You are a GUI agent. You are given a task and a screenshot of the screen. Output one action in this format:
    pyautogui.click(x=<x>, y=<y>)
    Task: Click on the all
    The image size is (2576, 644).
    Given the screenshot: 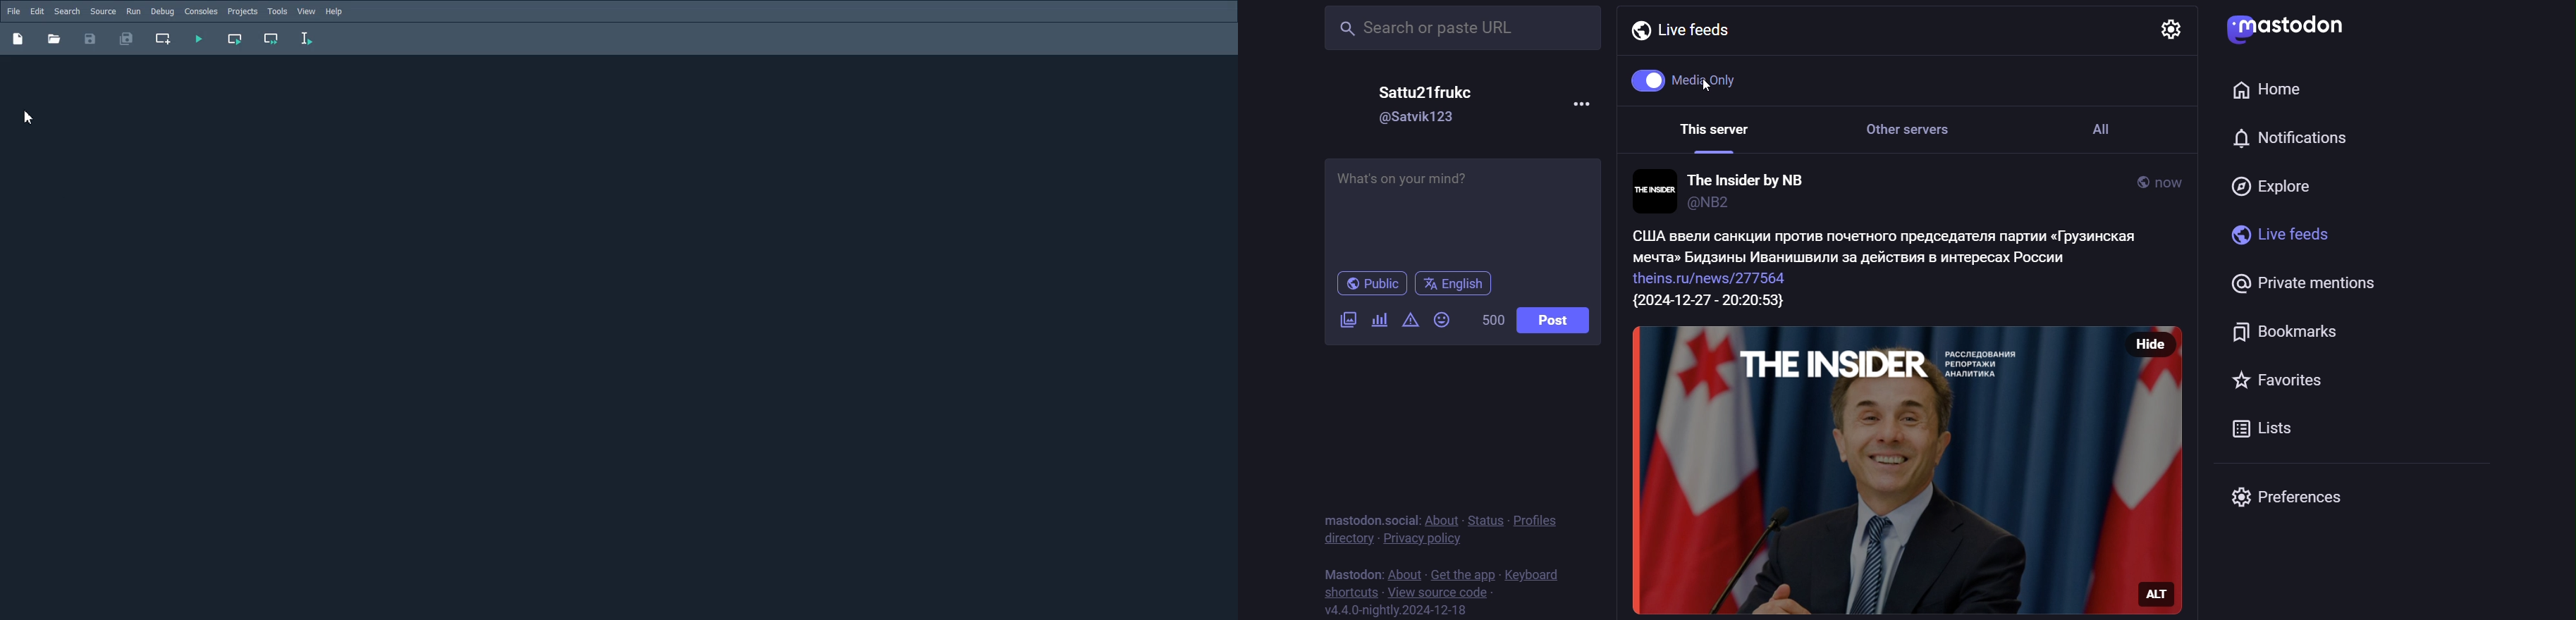 What is the action you would take?
    pyautogui.click(x=2110, y=137)
    